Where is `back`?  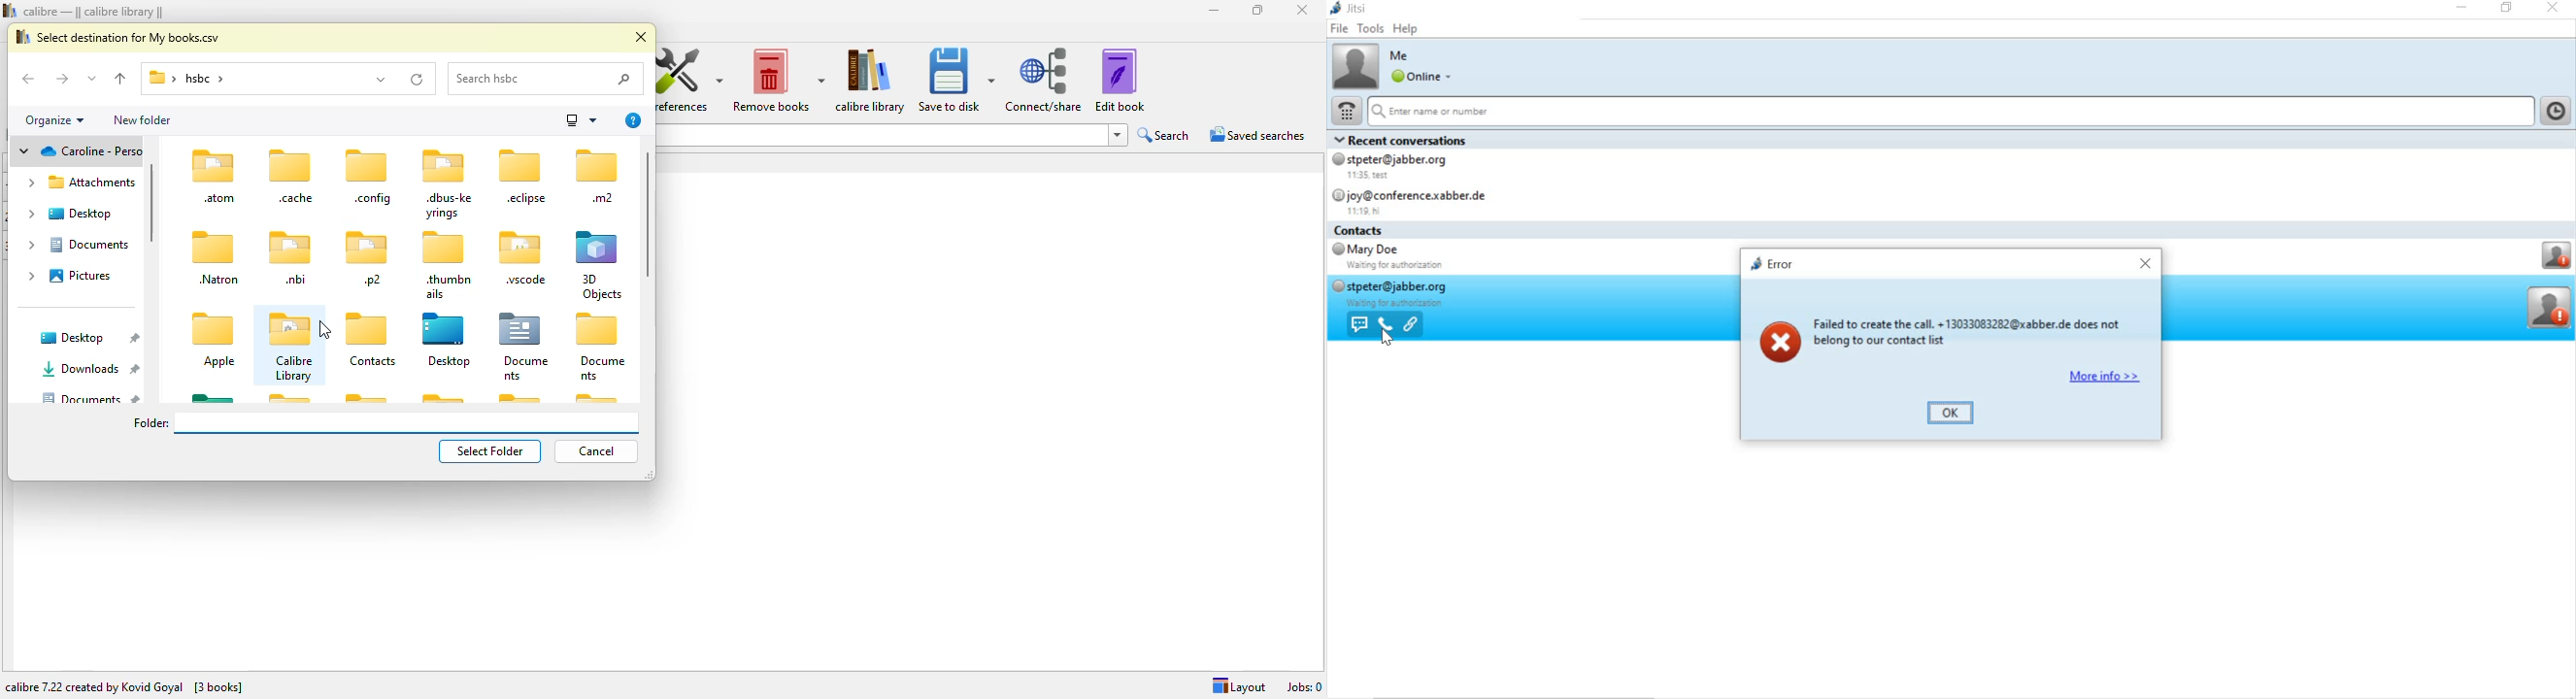
back is located at coordinates (31, 80).